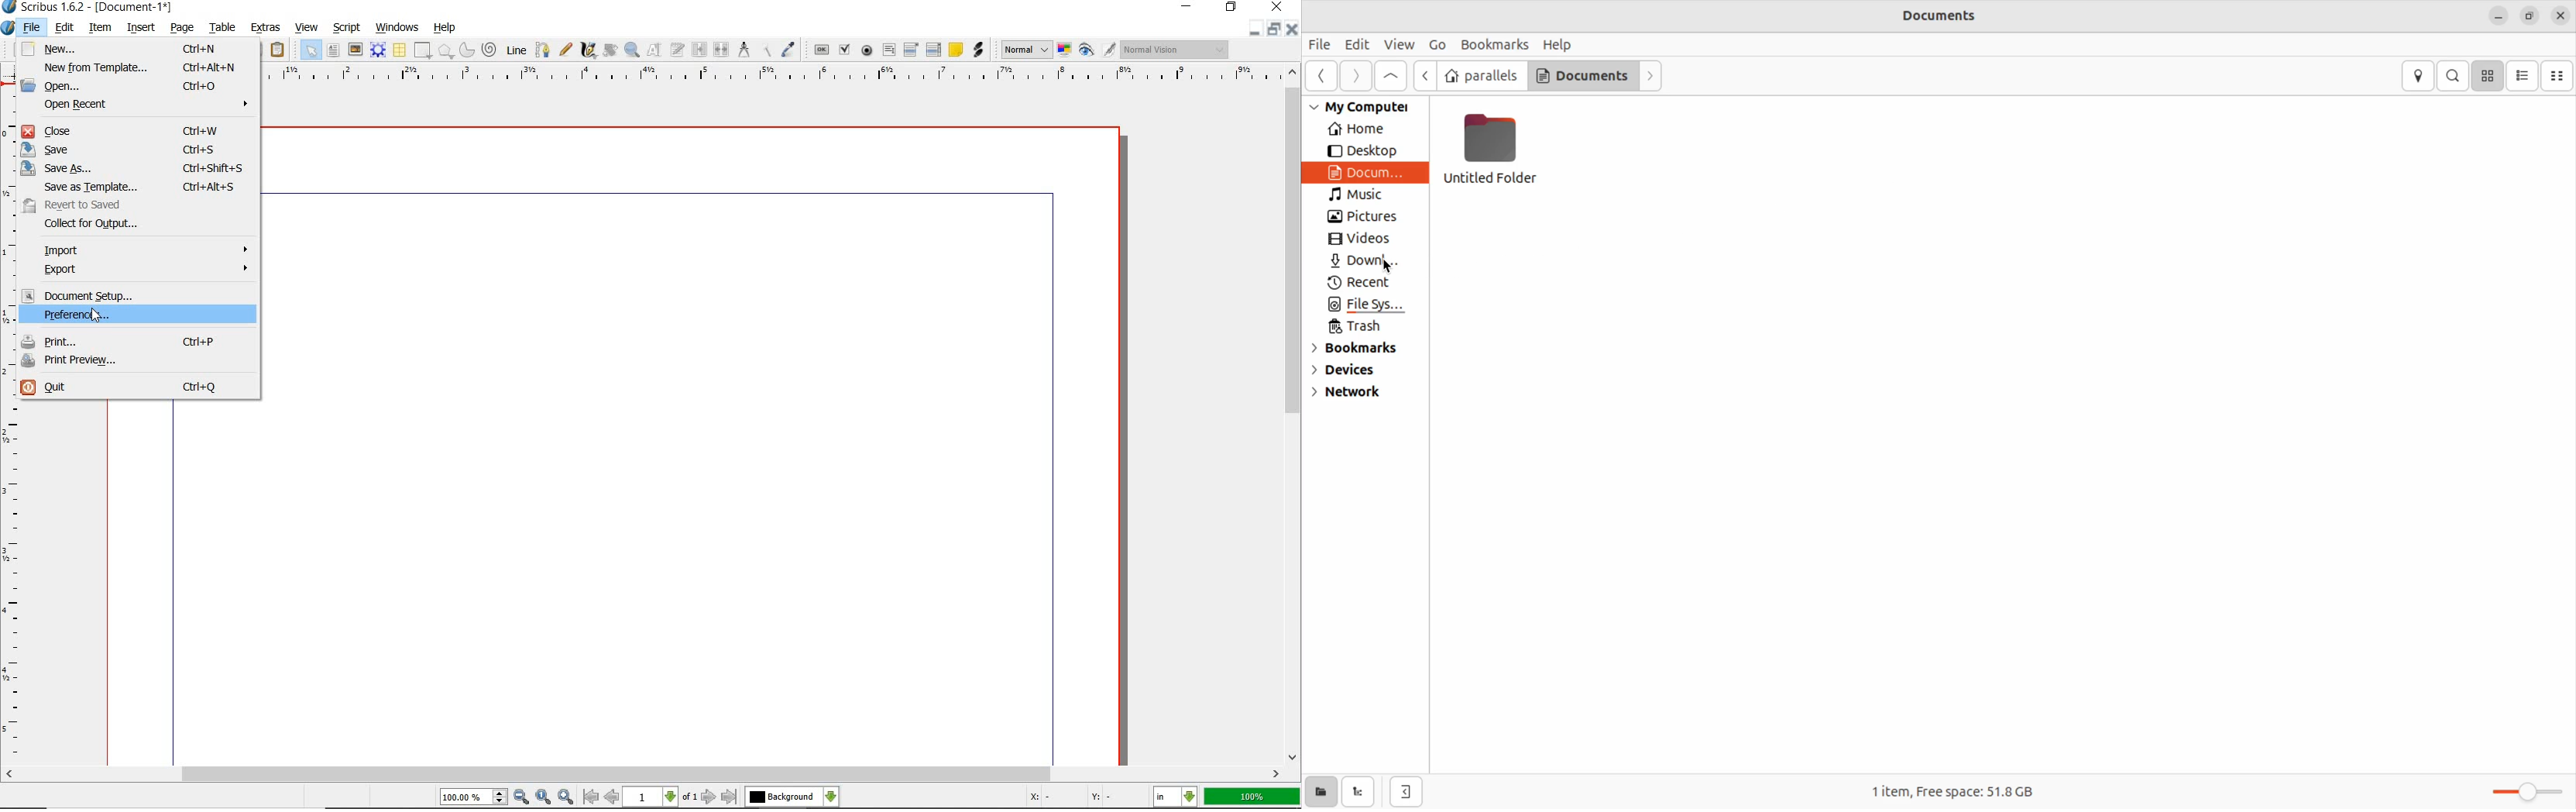 The image size is (2576, 812). I want to click on rotate item, so click(610, 50).